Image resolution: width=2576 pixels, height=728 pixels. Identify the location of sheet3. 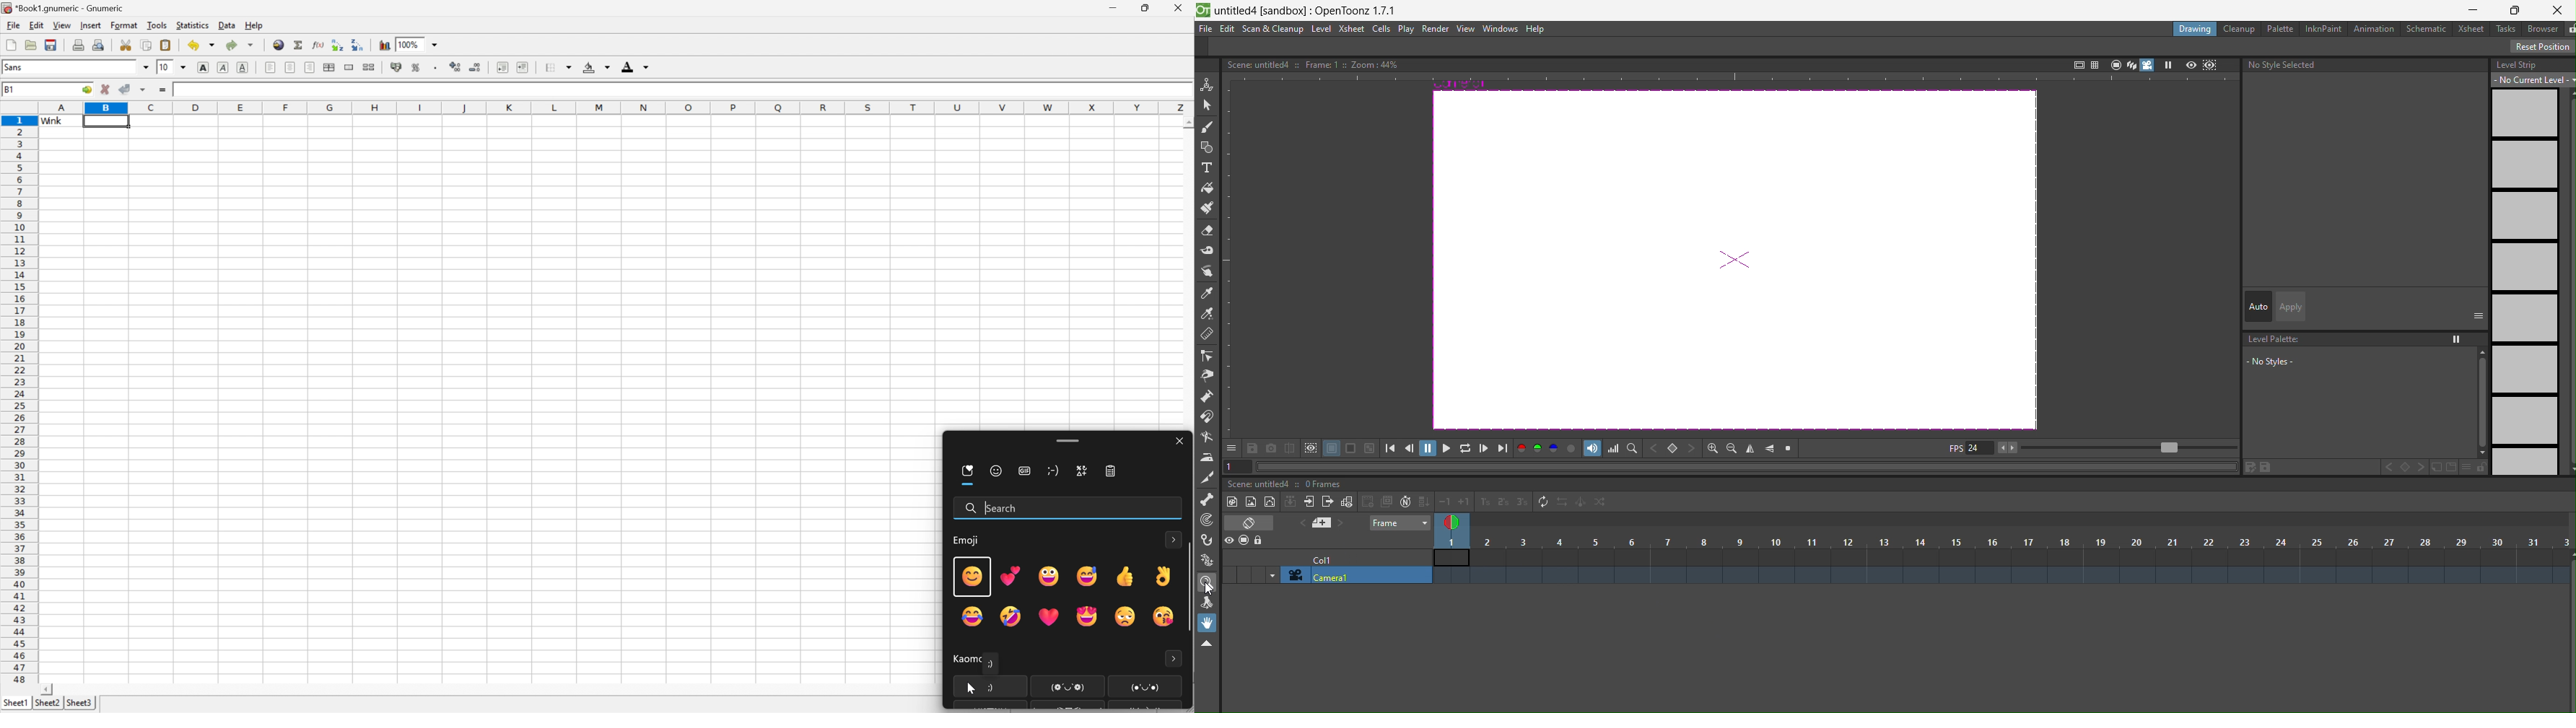
(79, 703).